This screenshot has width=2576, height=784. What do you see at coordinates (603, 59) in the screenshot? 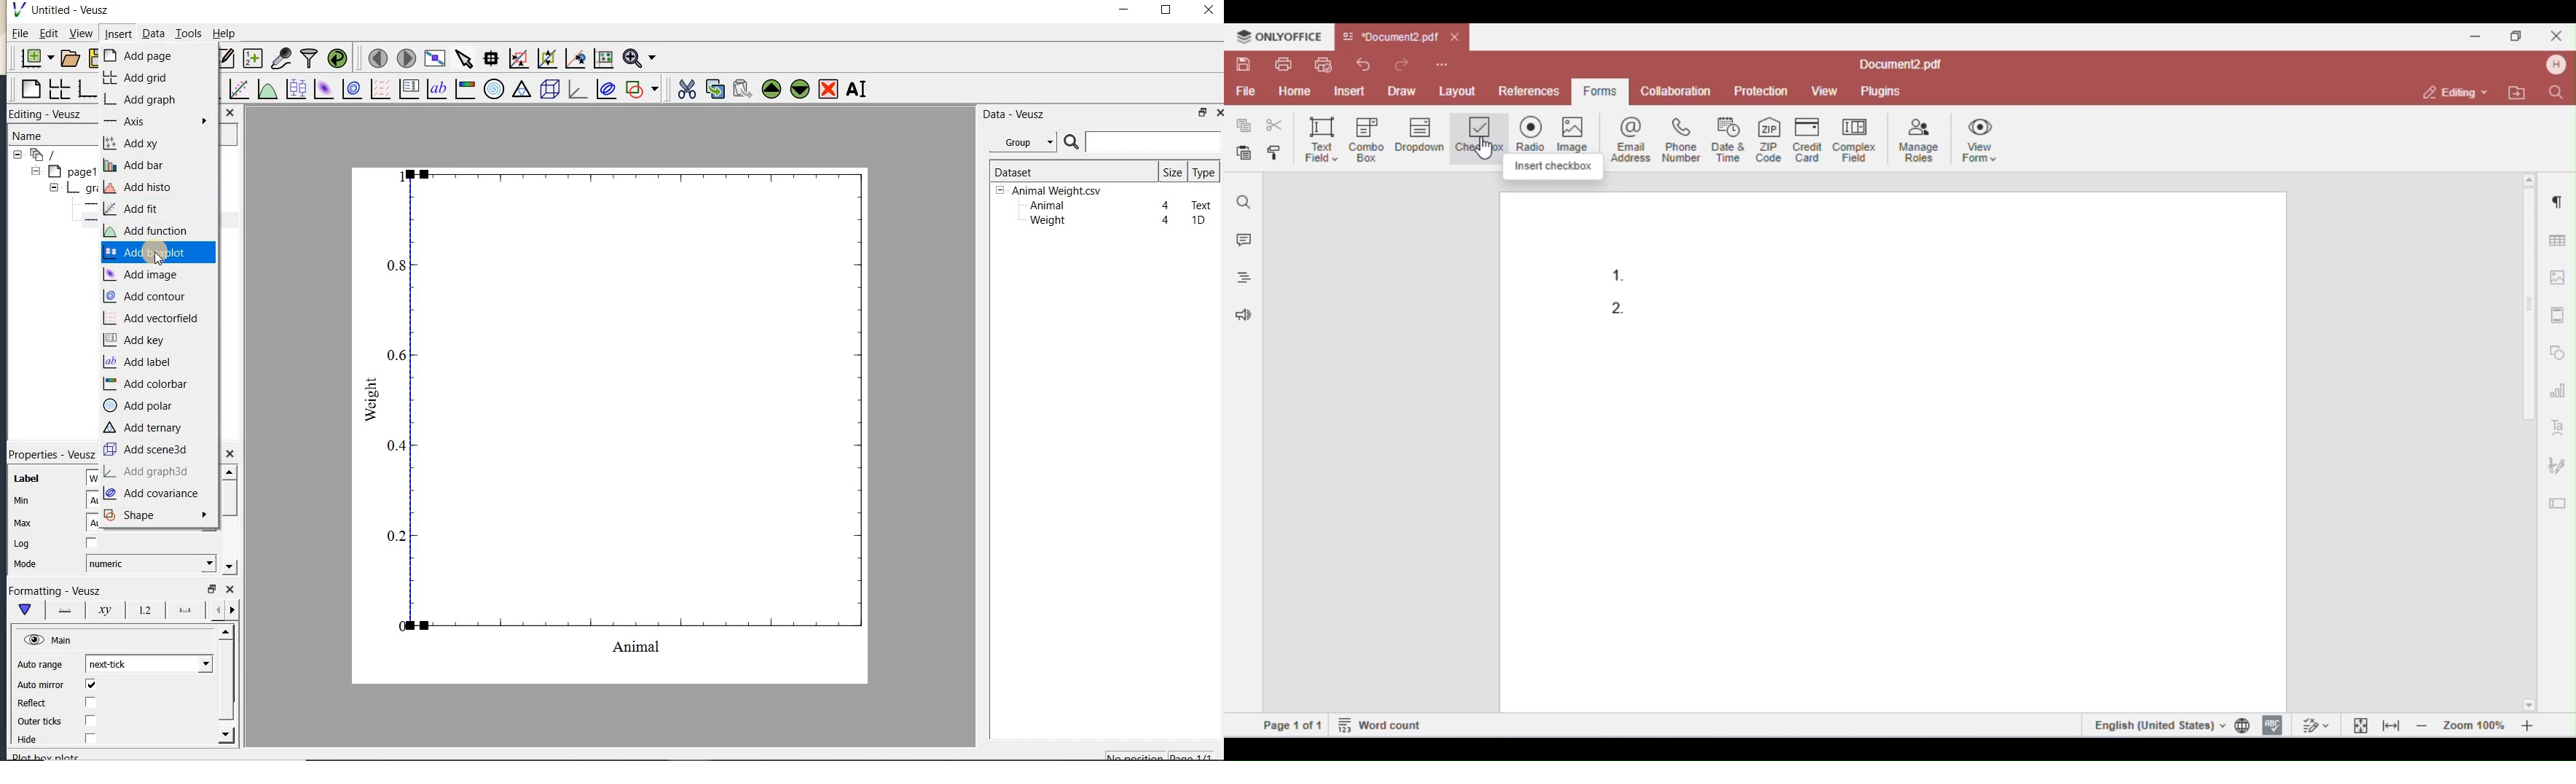
I see `click to reset graph axes` at bounding box center [603, 59].